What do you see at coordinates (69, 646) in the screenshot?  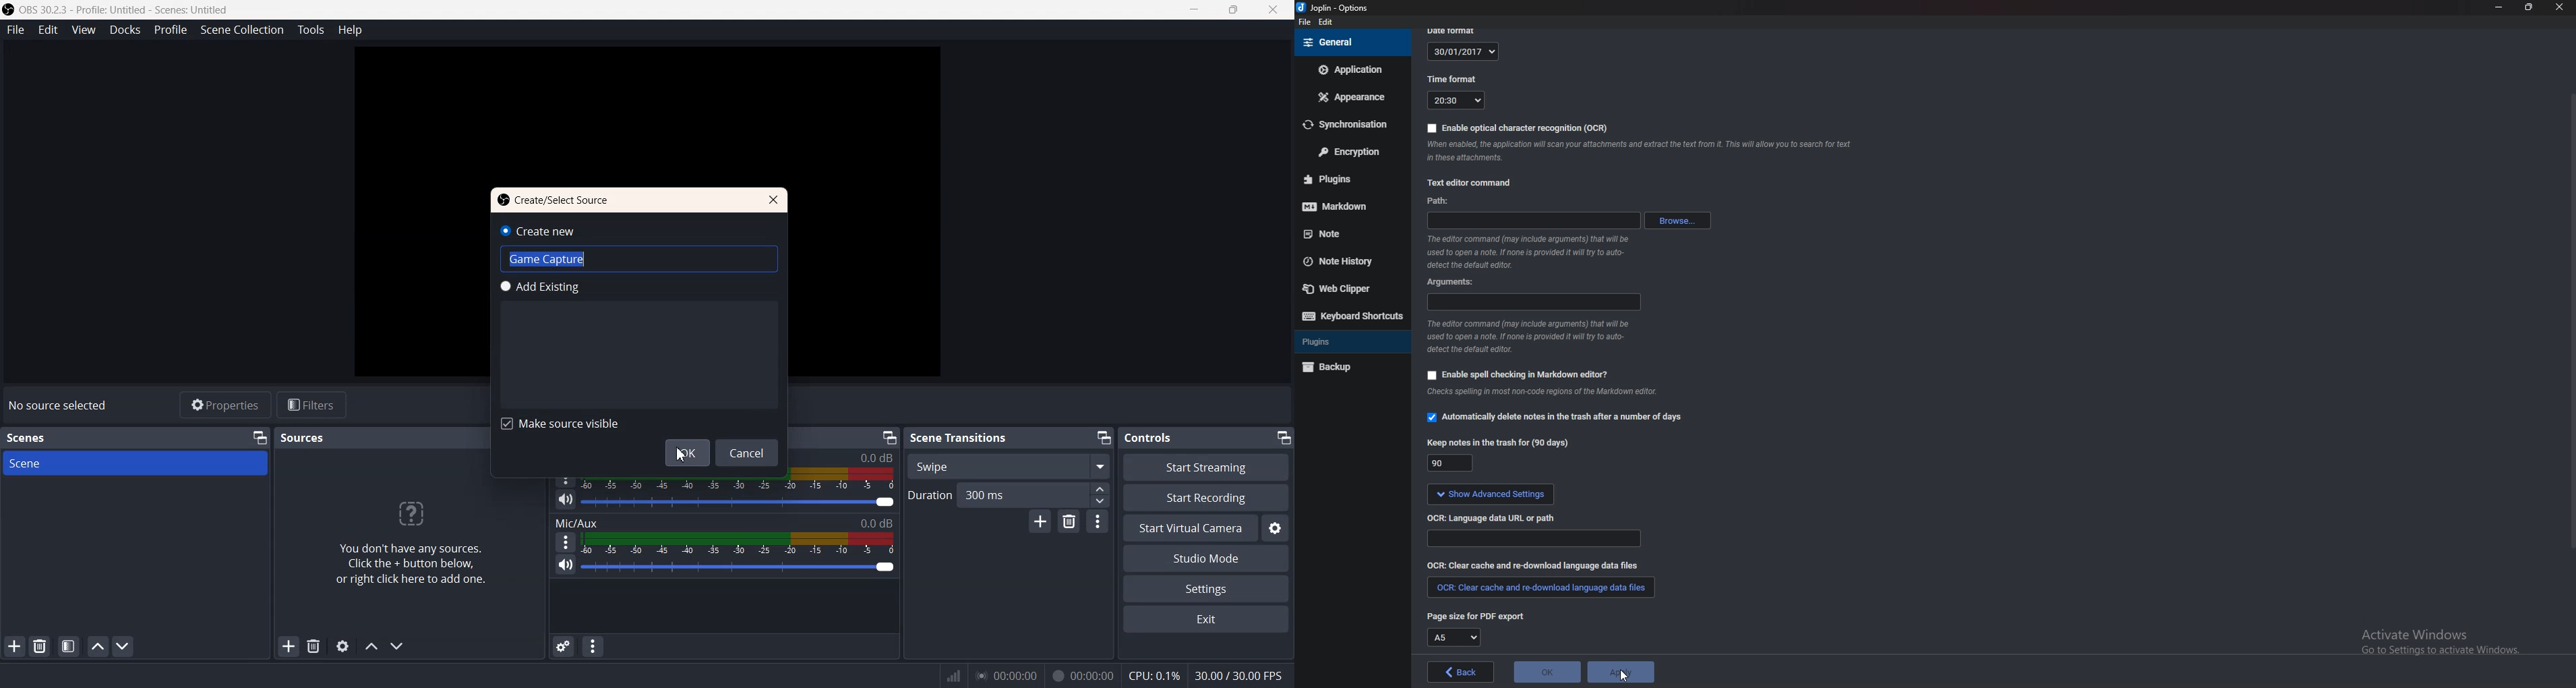 I see `Open Scene Filter` at bounding box center [69, 646].